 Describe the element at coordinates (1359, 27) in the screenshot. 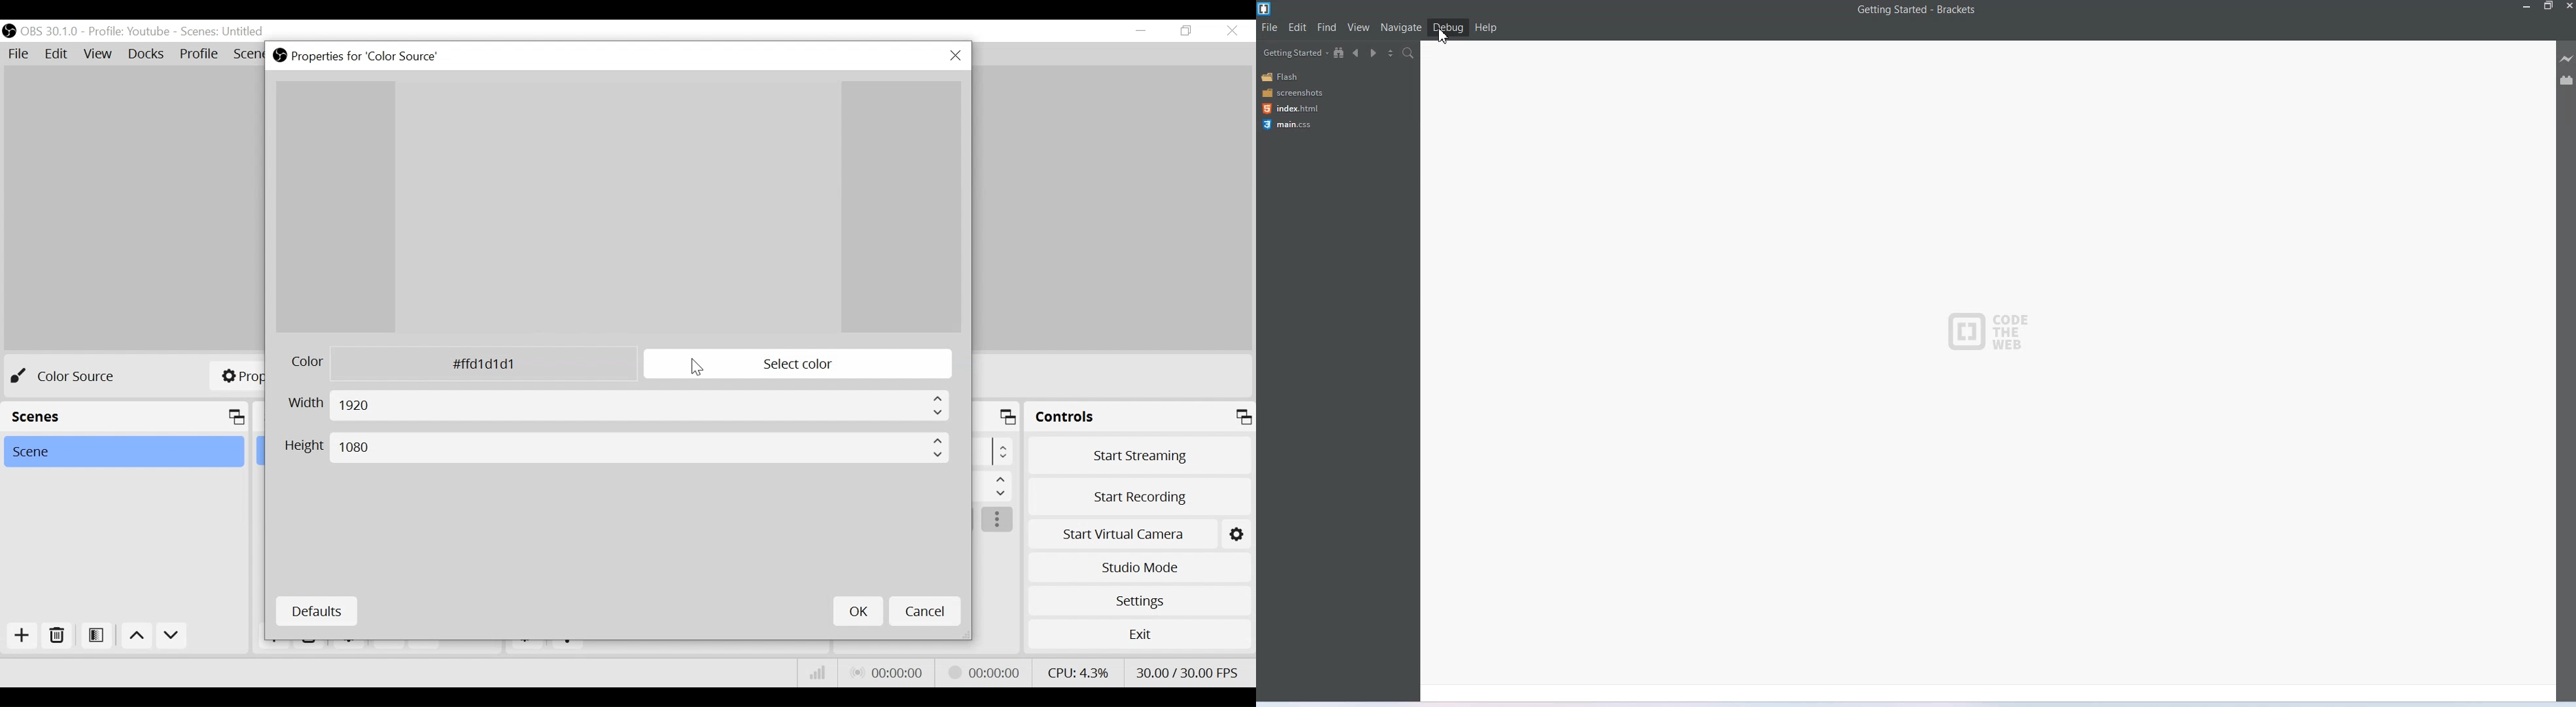

I see `view` at that location.